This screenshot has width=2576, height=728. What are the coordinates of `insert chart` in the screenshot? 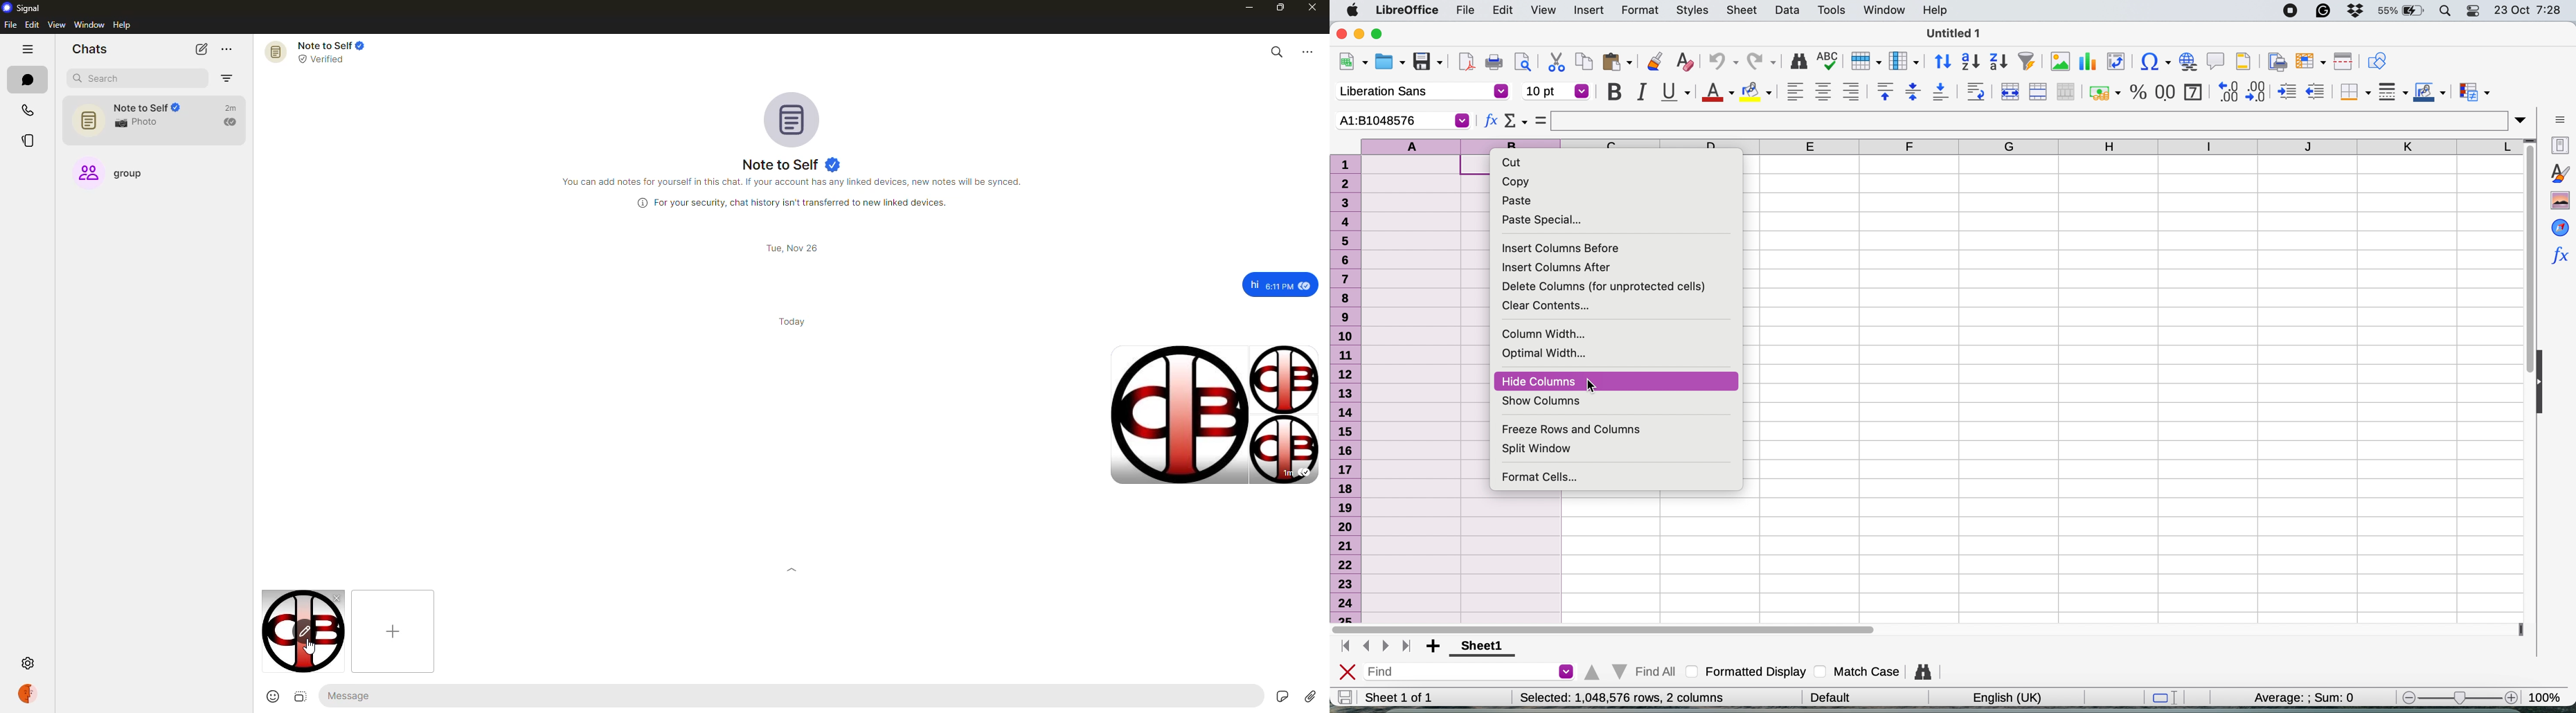 It's located at (2059, 61).